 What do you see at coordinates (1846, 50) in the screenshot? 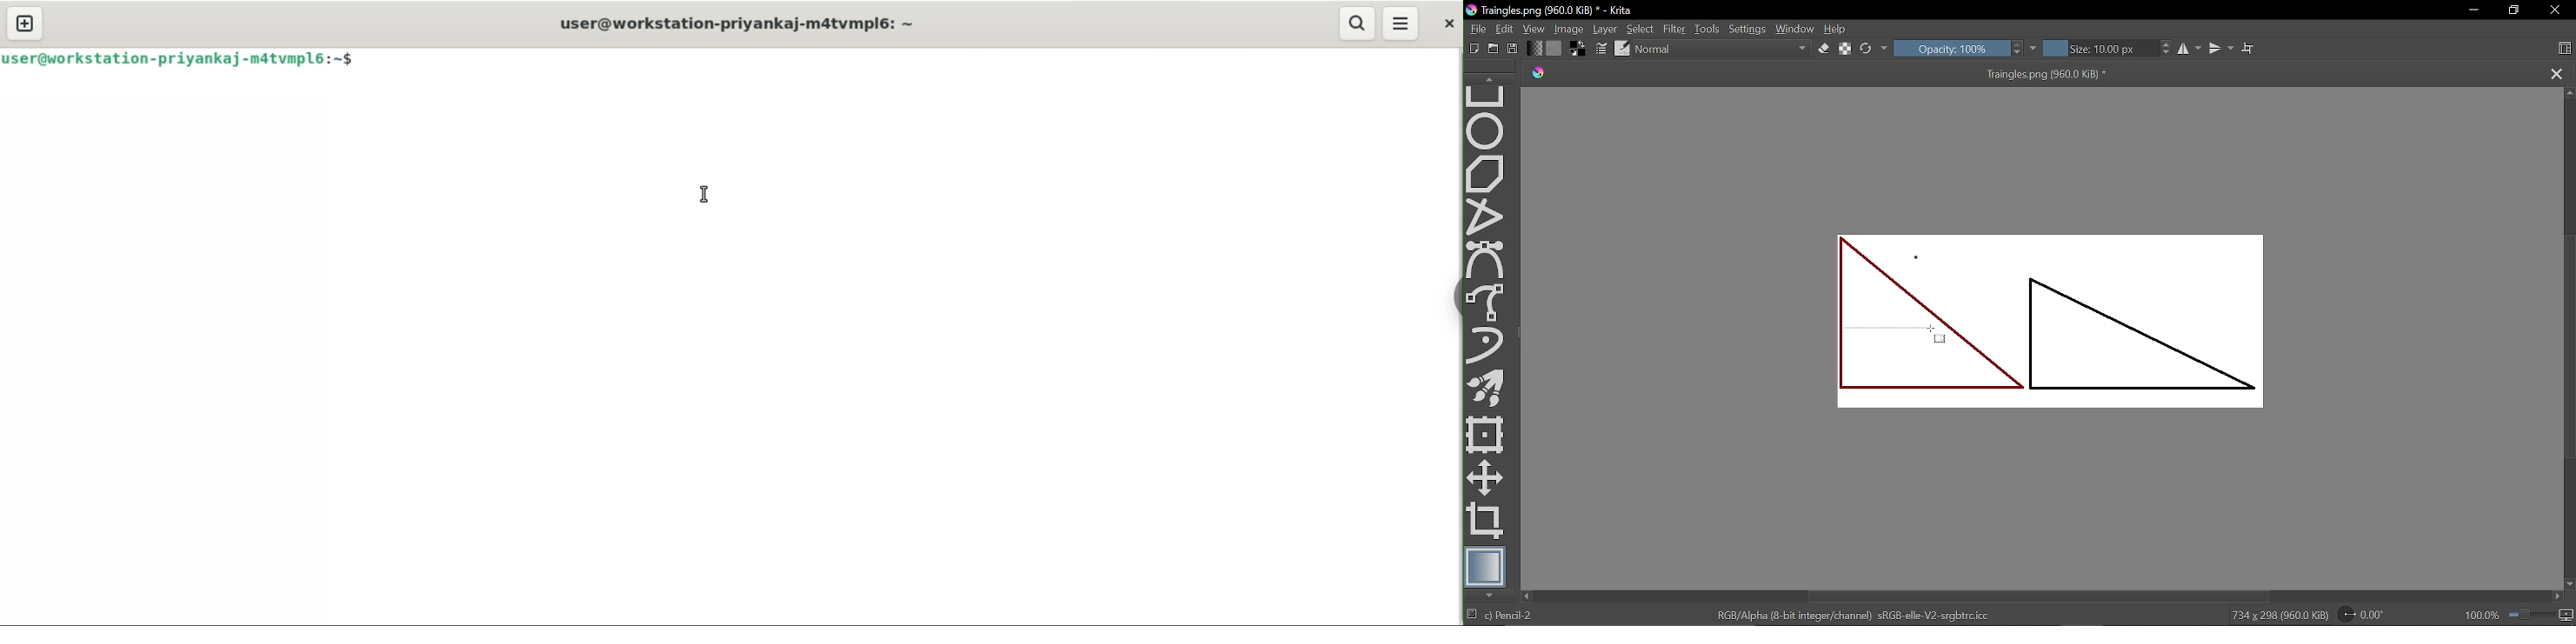
I see `preserve alpha` at bounding box center [1846, 50].